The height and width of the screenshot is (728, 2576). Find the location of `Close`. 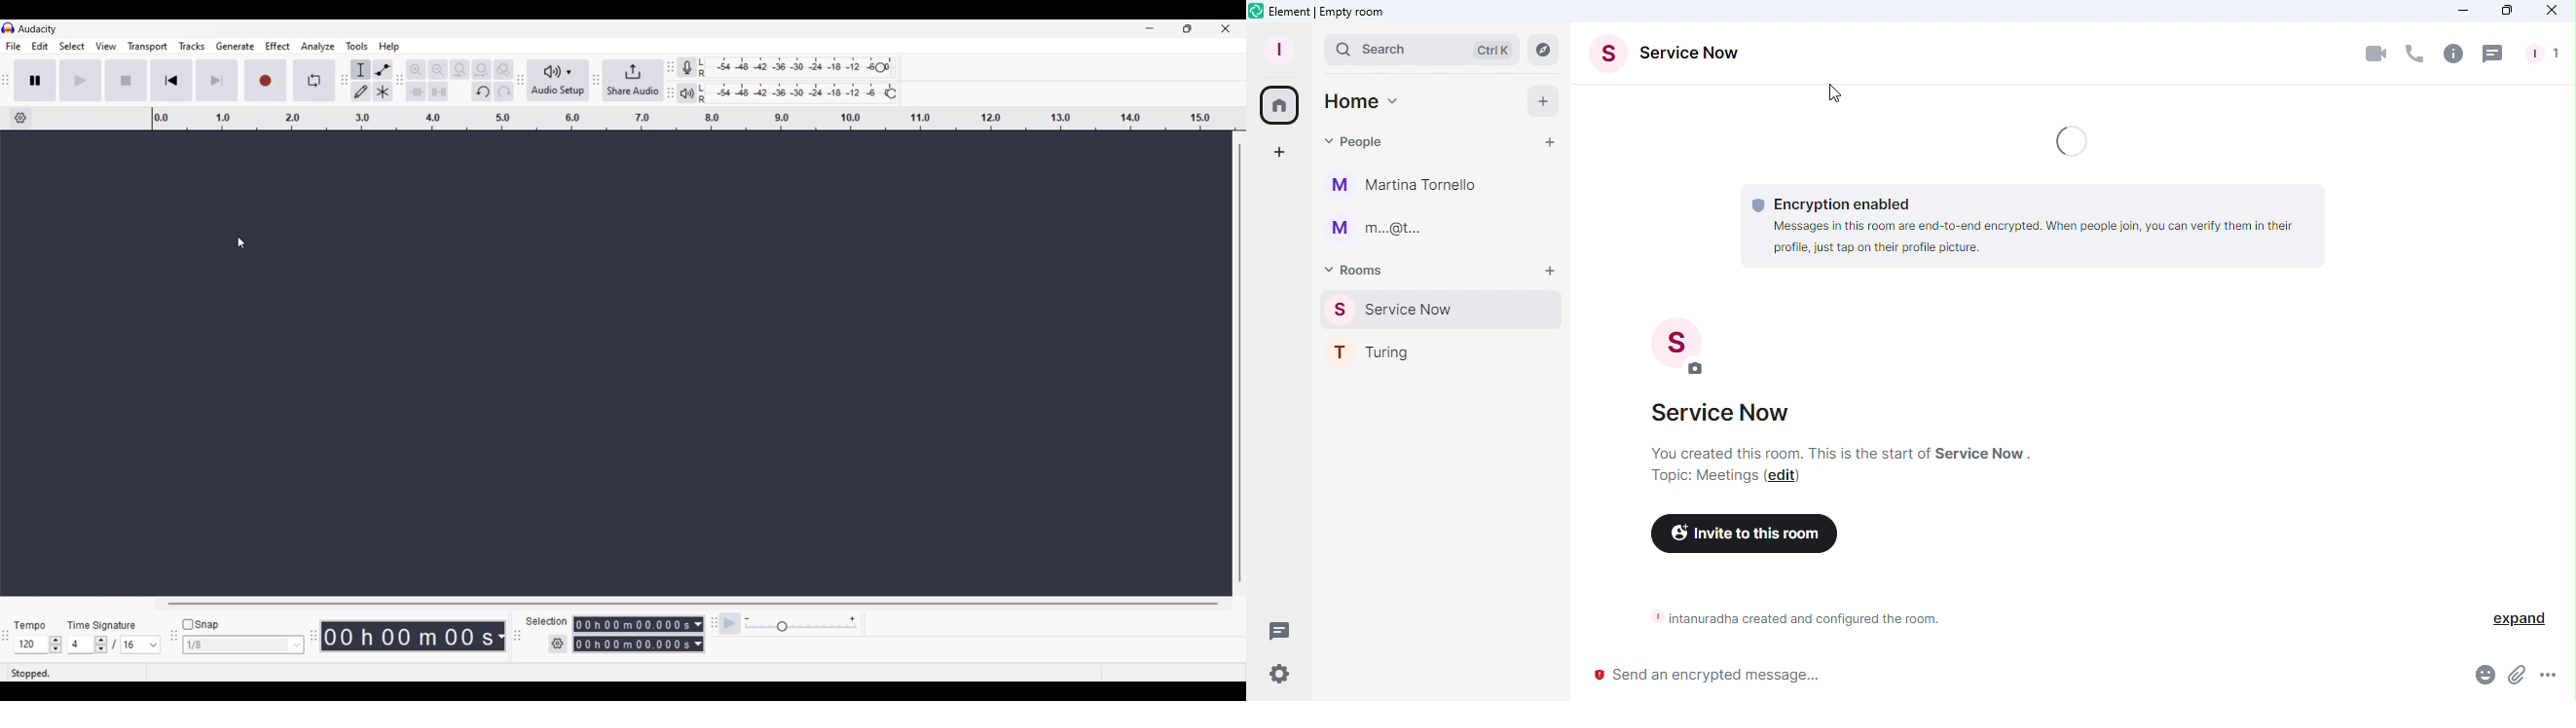

Close is located at coordinates (2556, 11).